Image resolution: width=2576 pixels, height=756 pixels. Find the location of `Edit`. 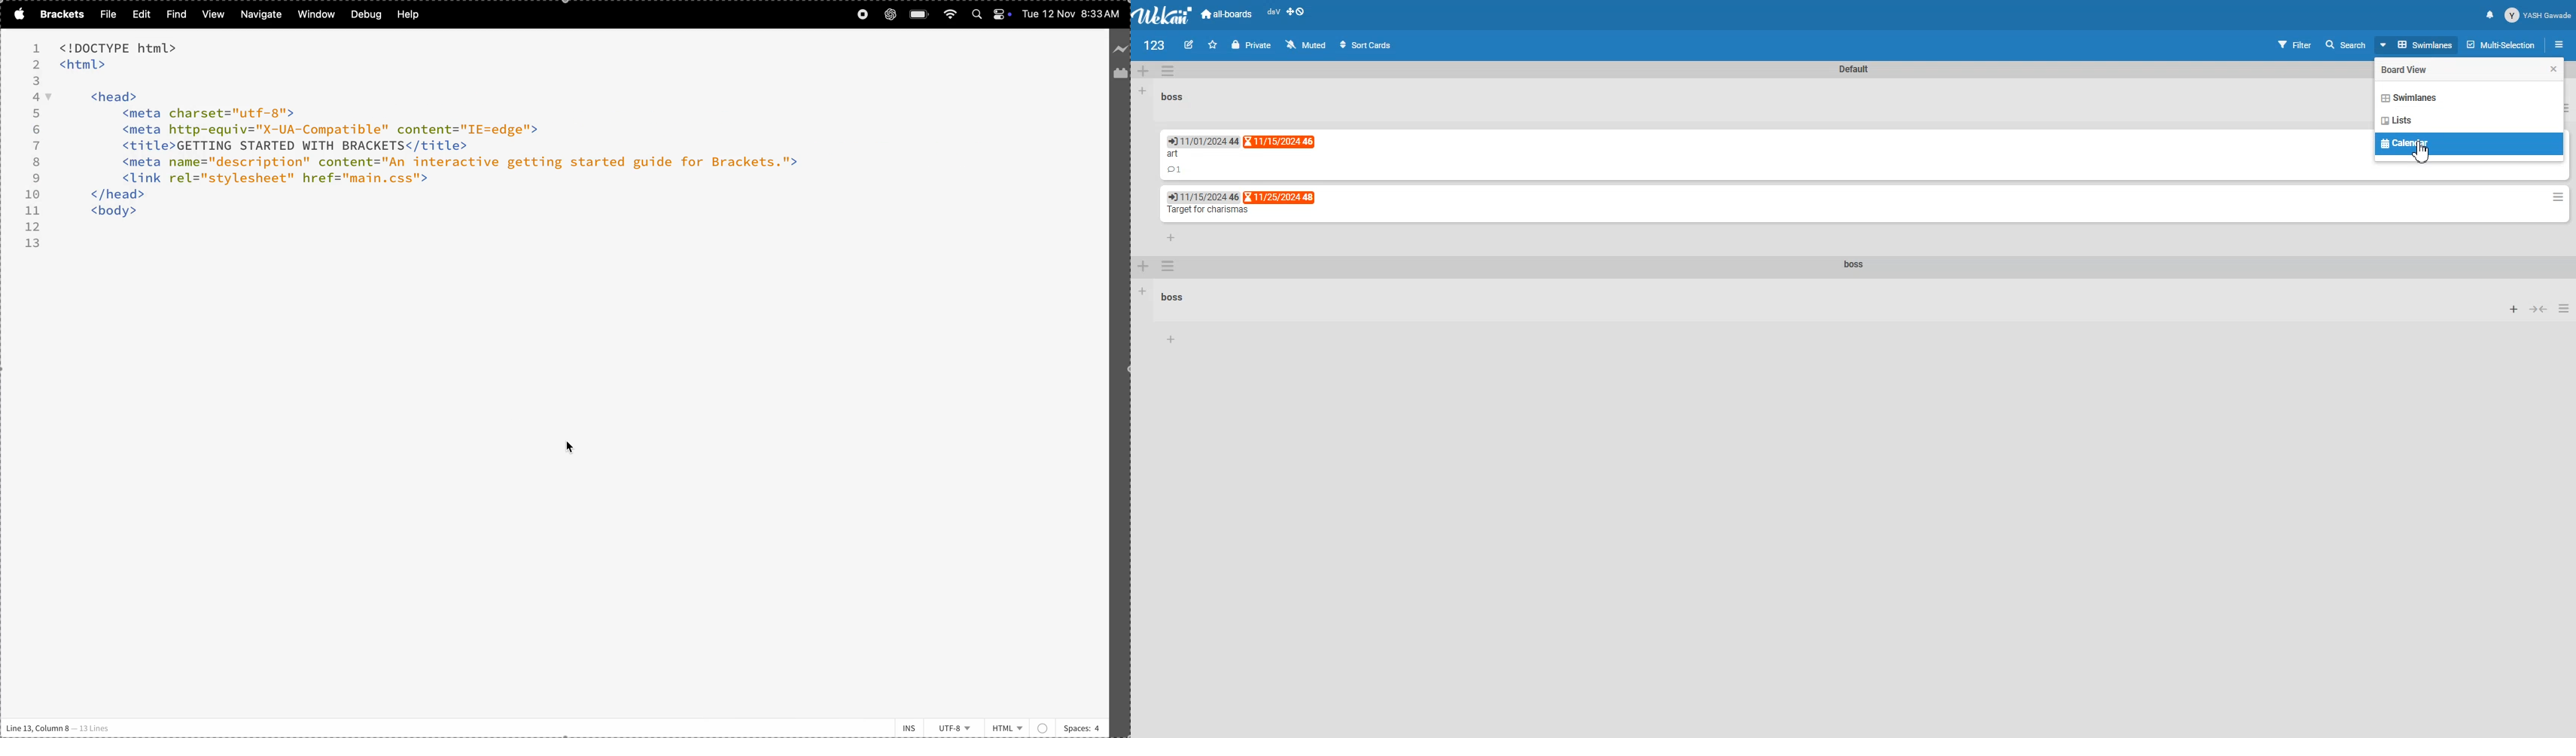

Edit is located at coordinates (1190, 44).